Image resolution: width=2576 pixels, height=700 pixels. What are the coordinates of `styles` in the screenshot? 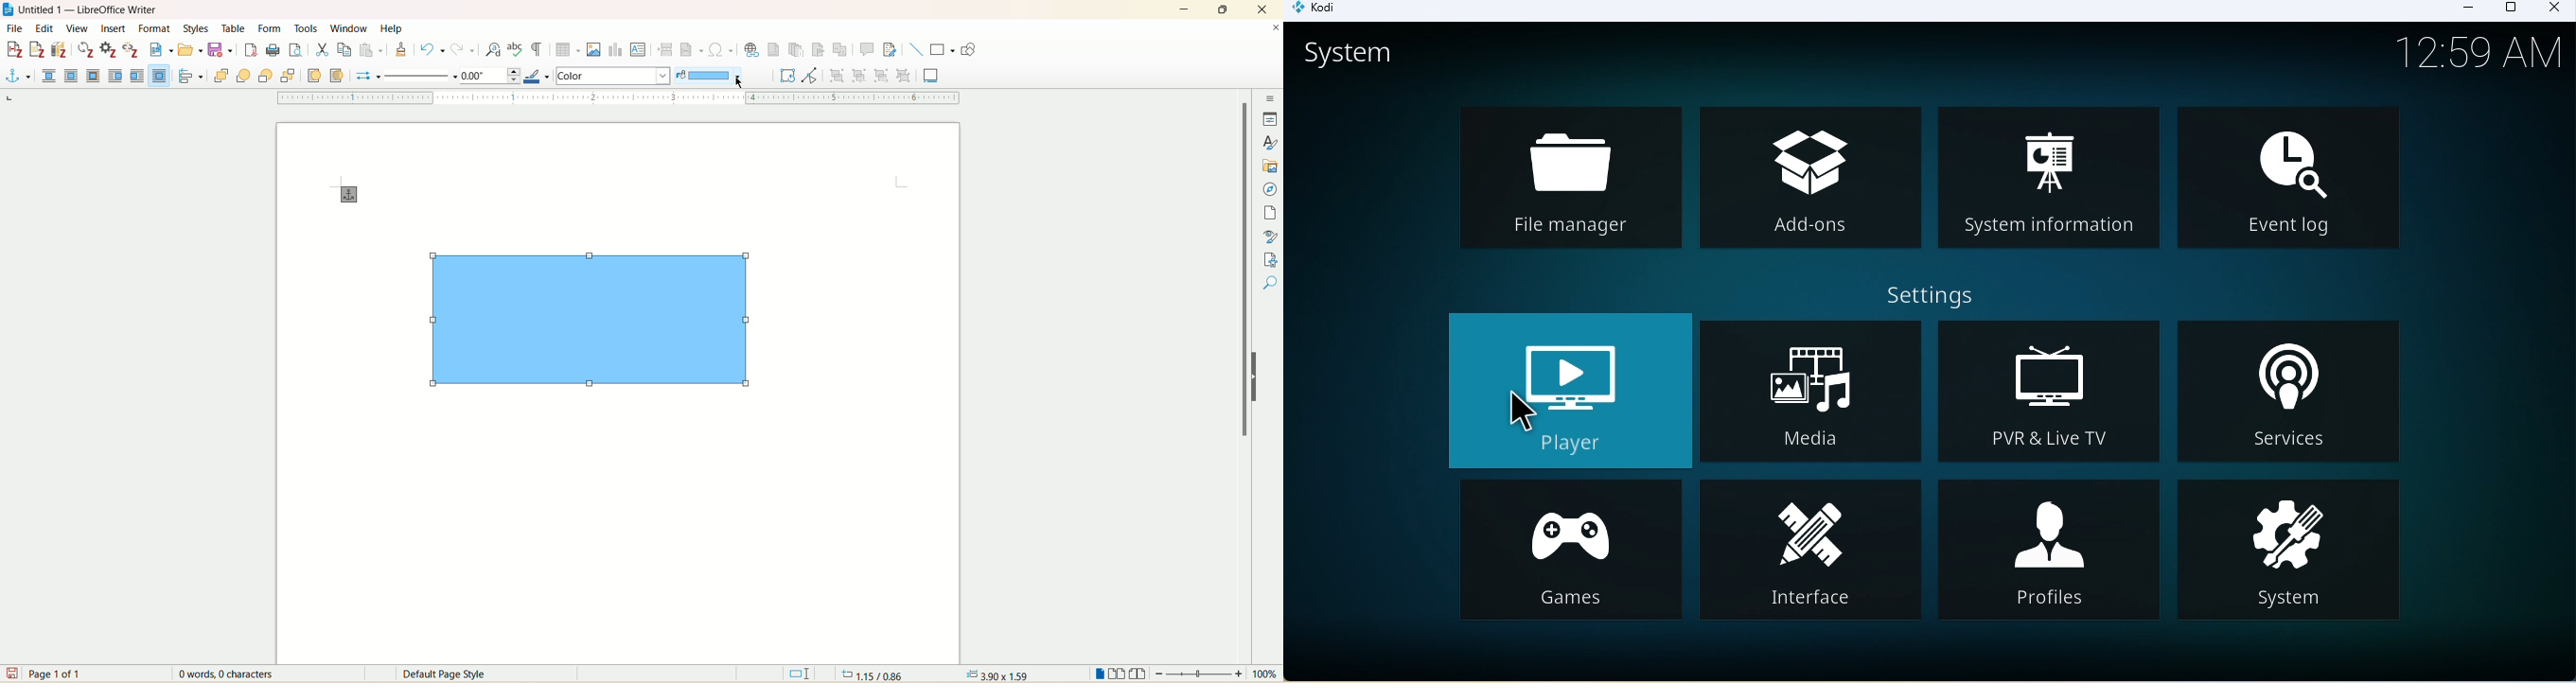 It's located at (195, 28).